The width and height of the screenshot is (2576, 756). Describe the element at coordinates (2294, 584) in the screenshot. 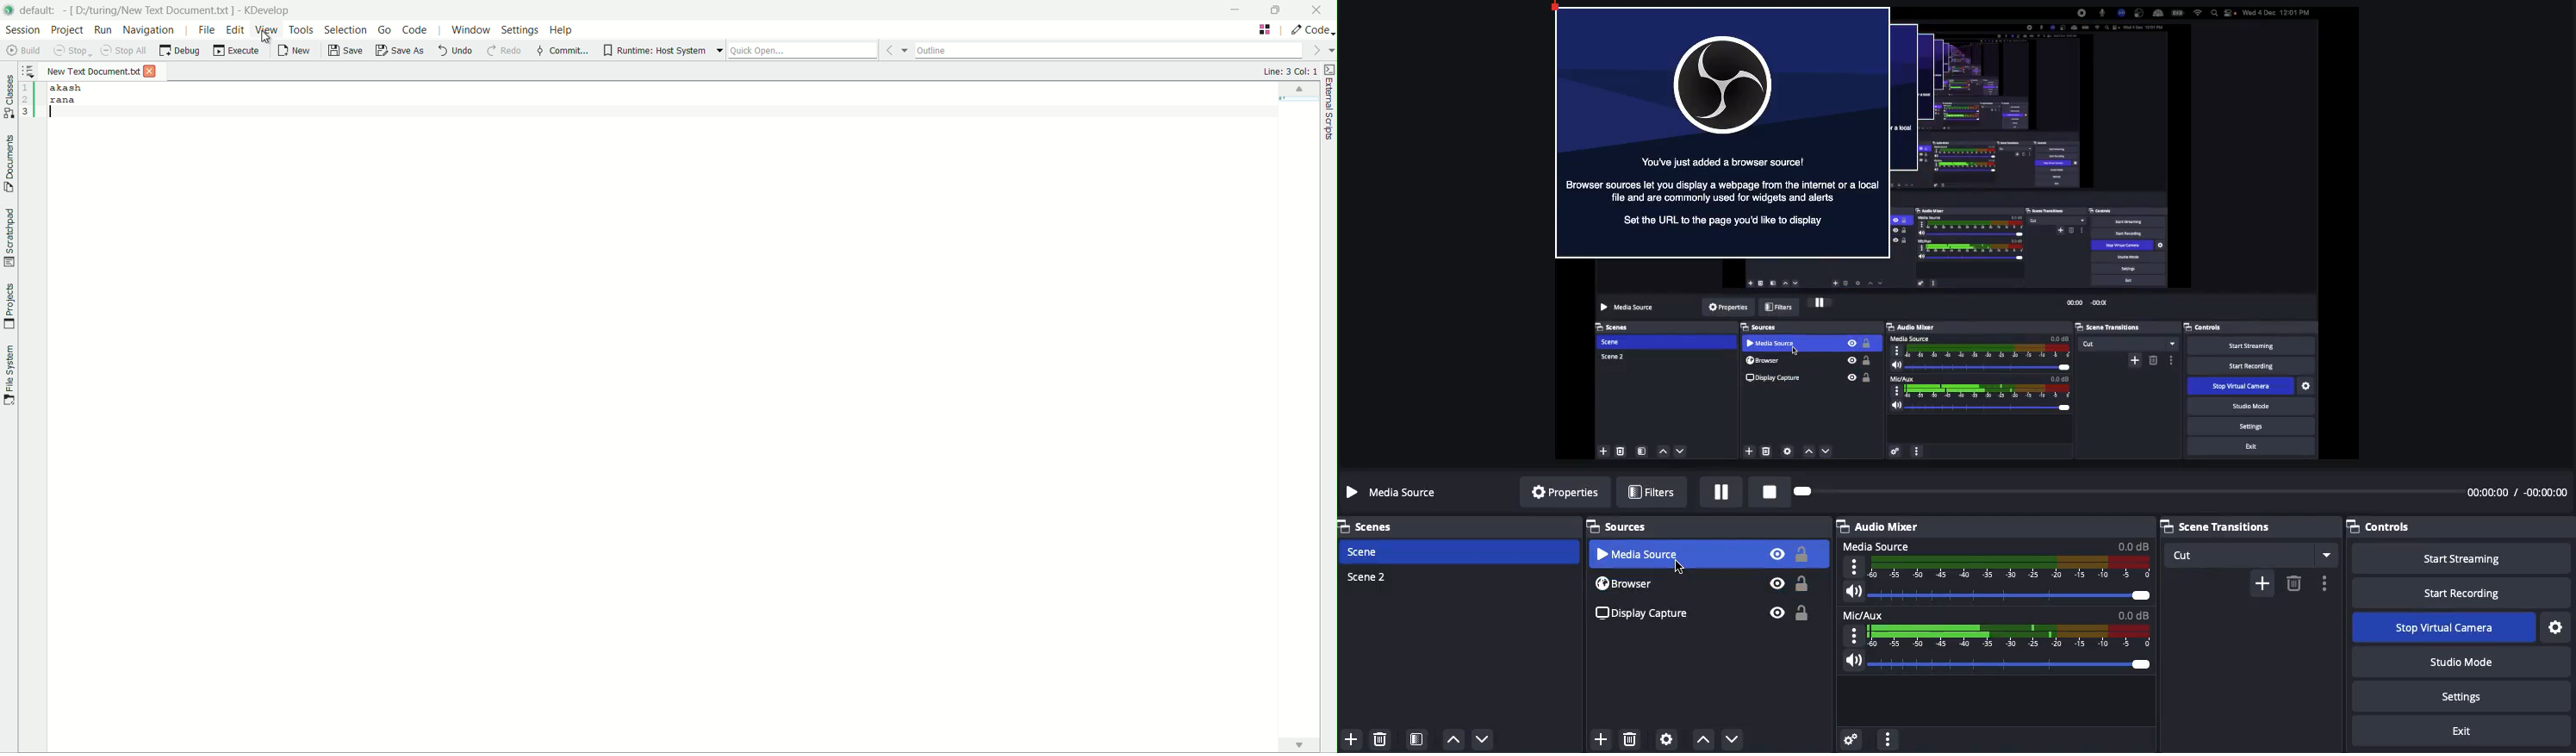

I see `Remove` at that location.